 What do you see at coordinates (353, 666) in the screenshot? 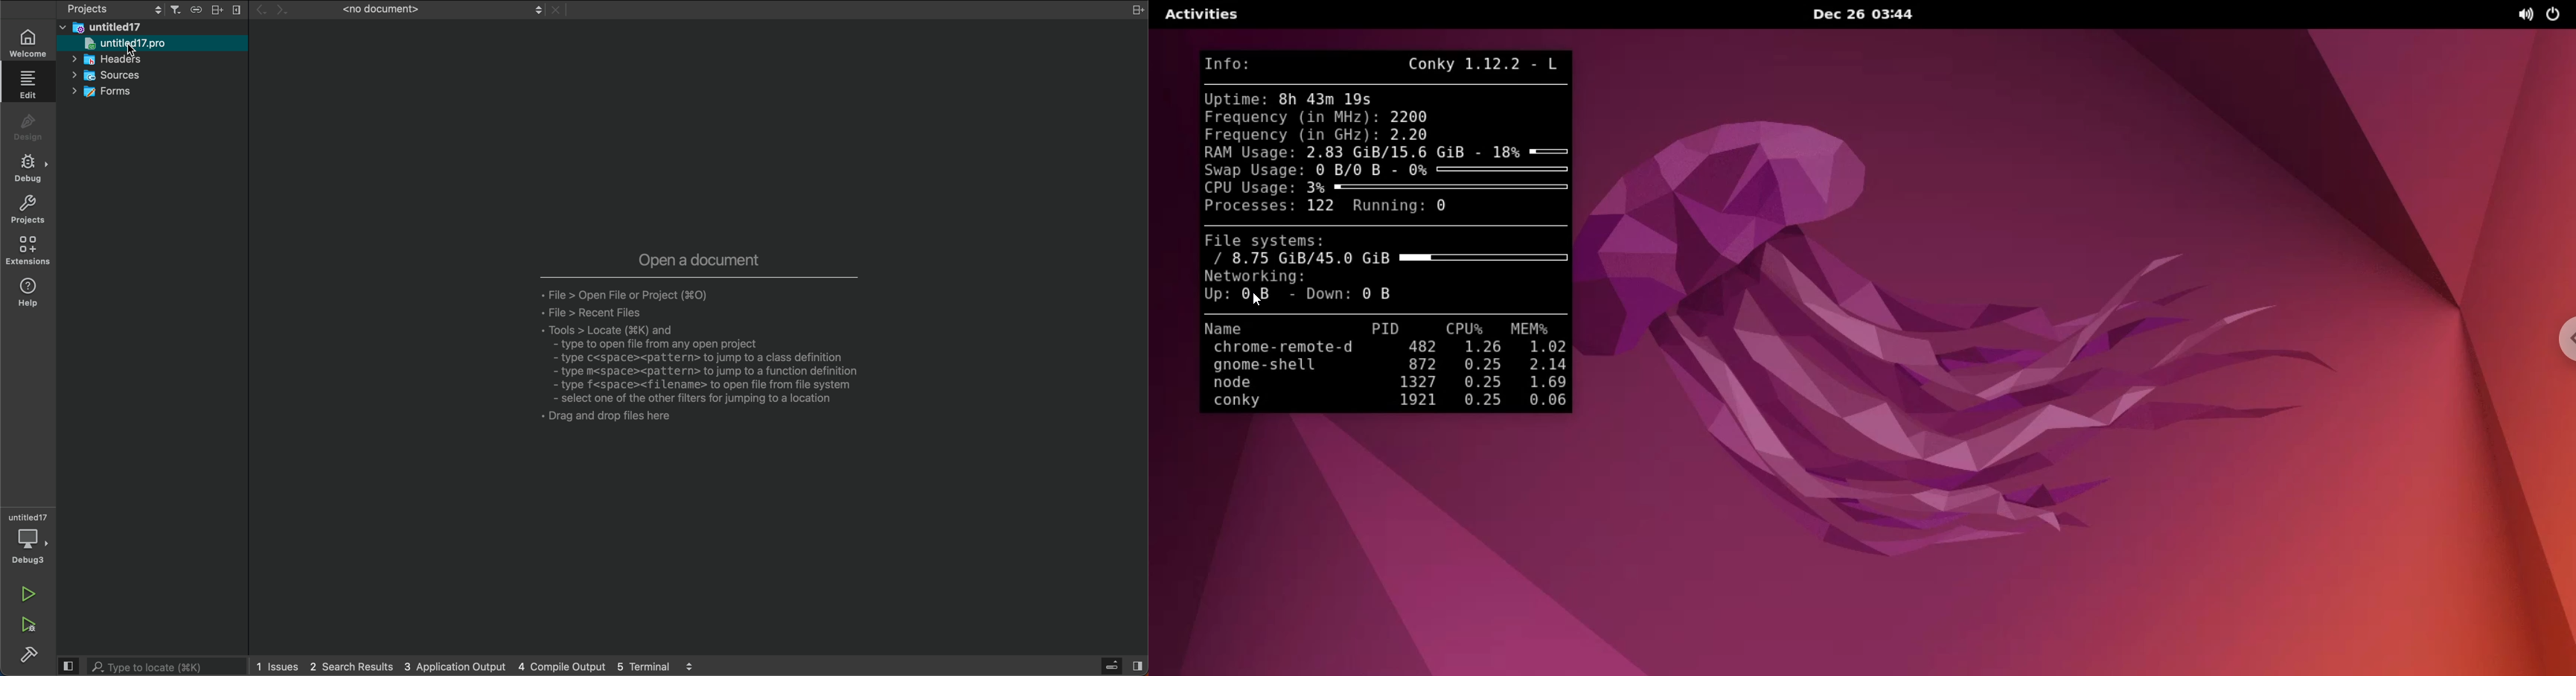
I see `2 search result` at bounding box center [353, 666].